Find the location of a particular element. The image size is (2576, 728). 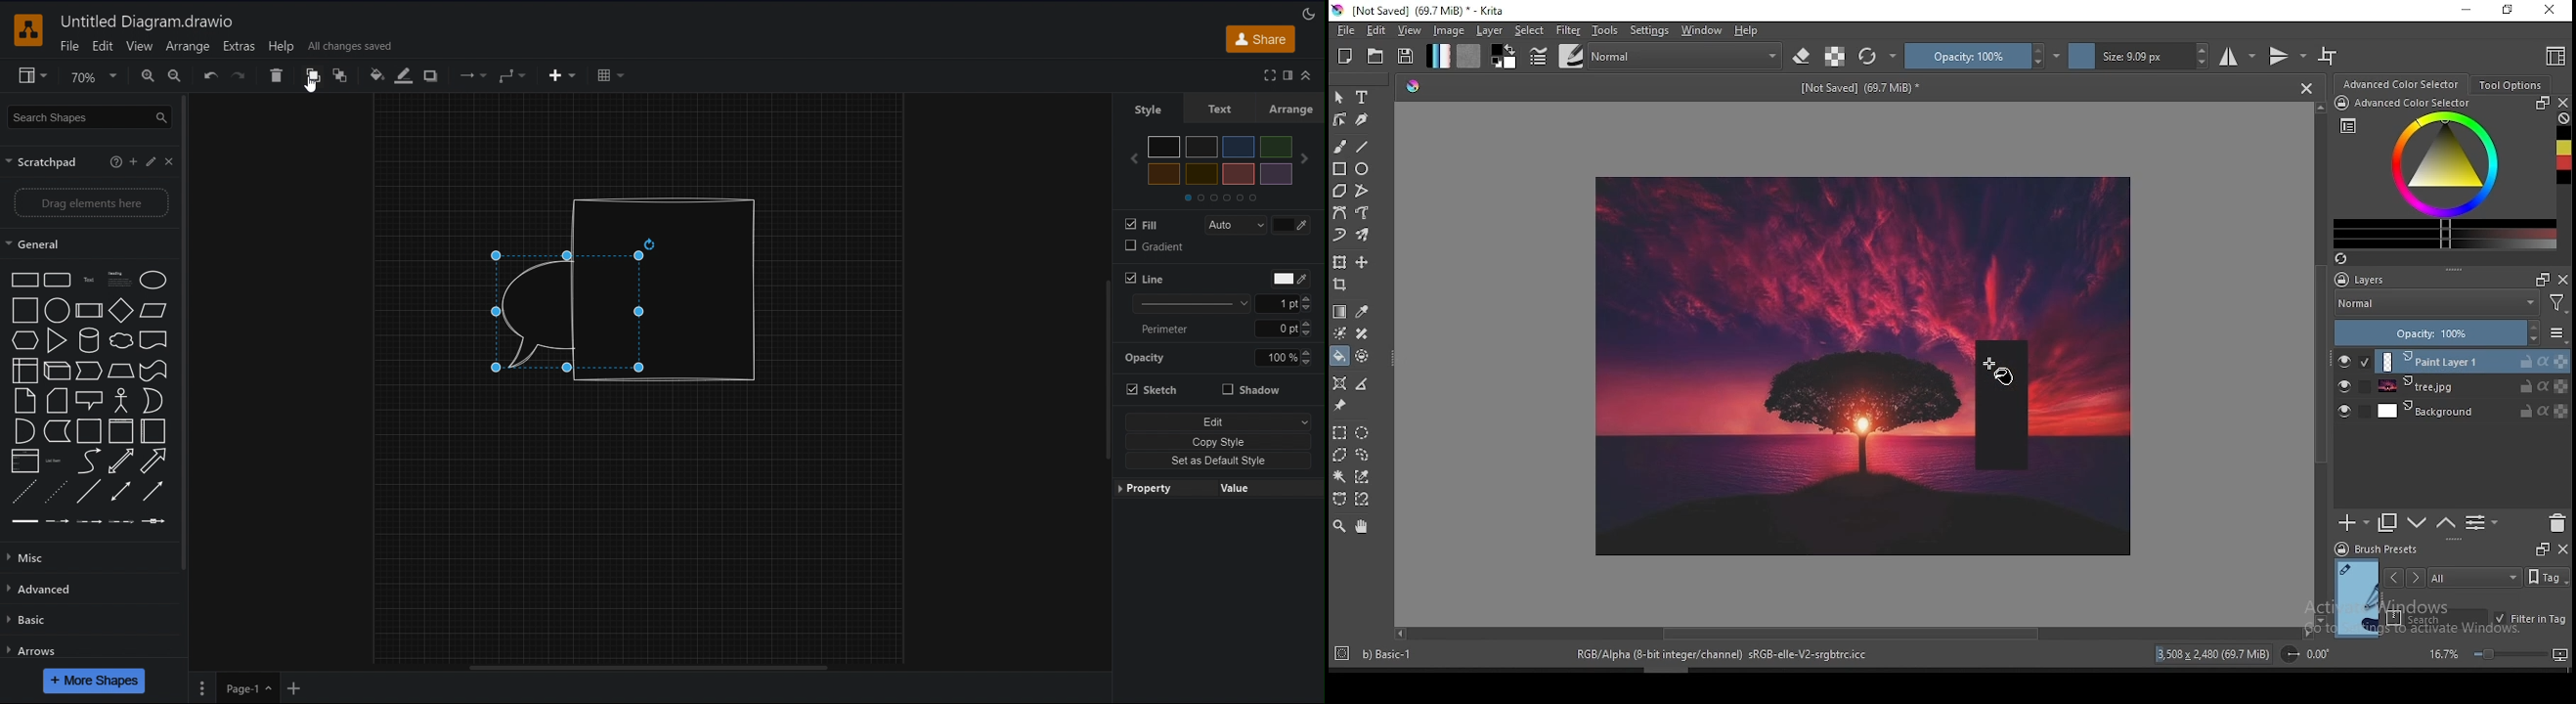

Frame is located at coordinates (2540, 550).